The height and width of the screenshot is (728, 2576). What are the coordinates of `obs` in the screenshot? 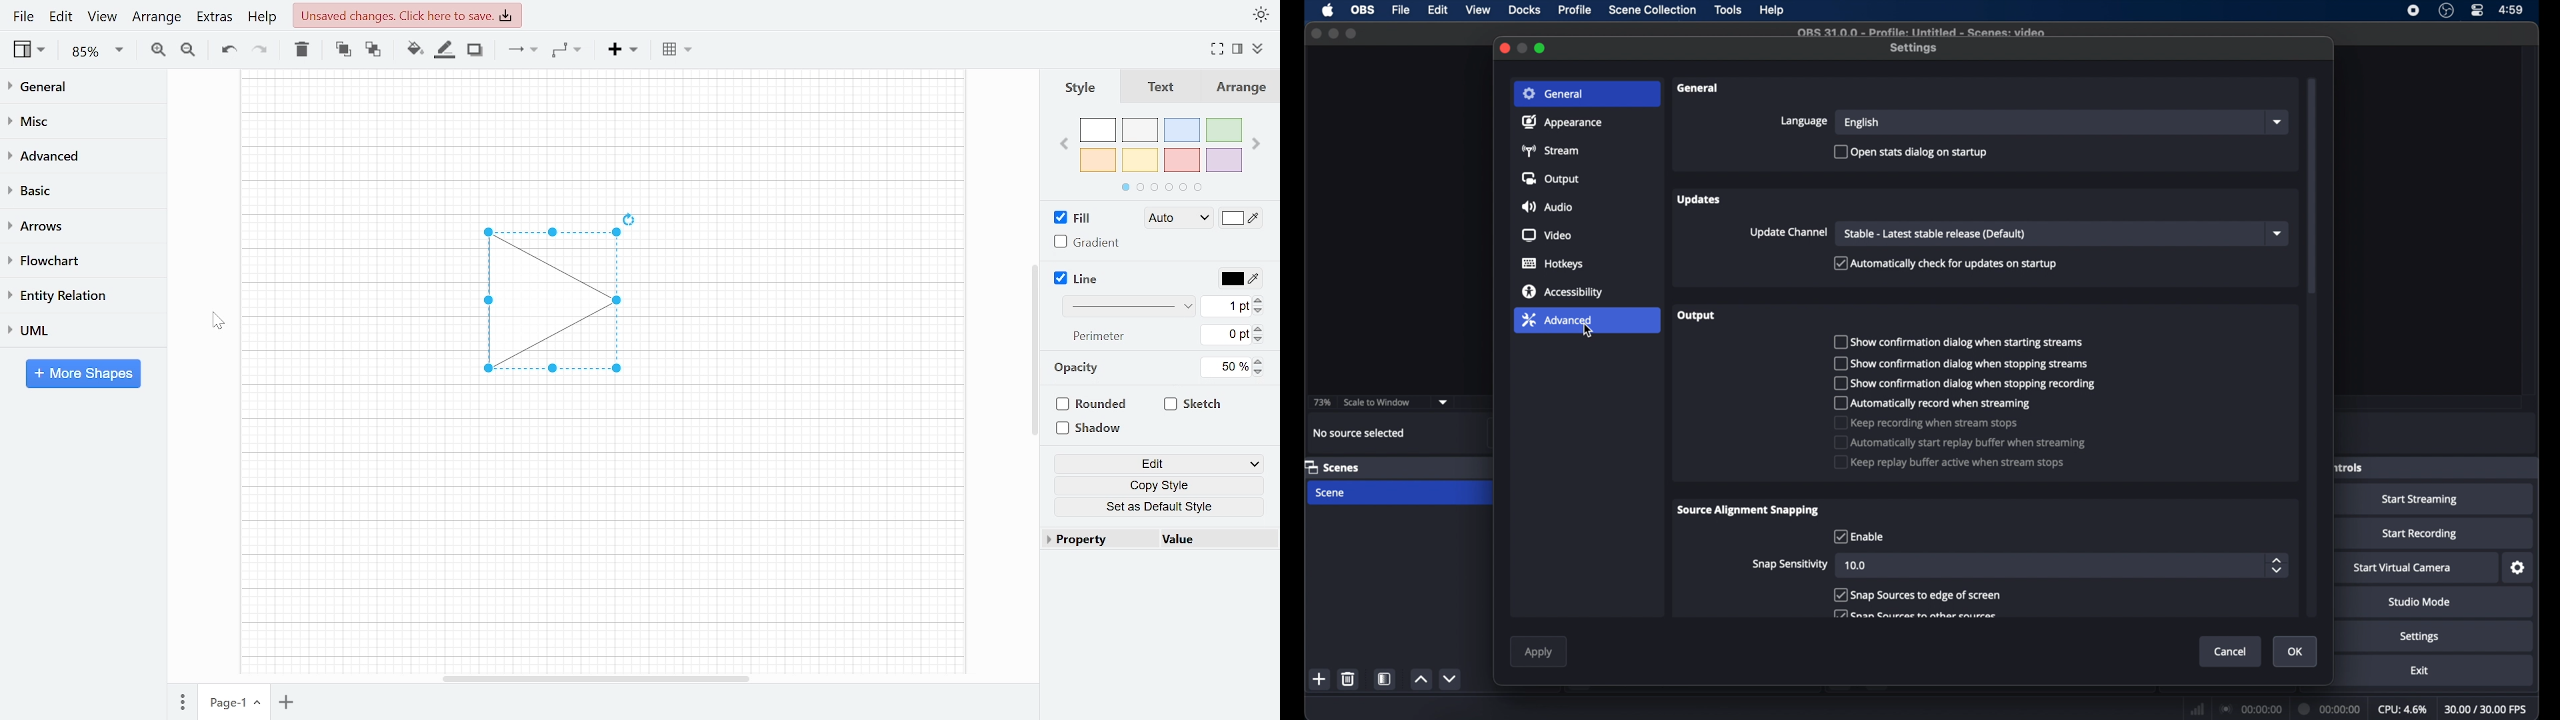 It's located at (1361, 10).